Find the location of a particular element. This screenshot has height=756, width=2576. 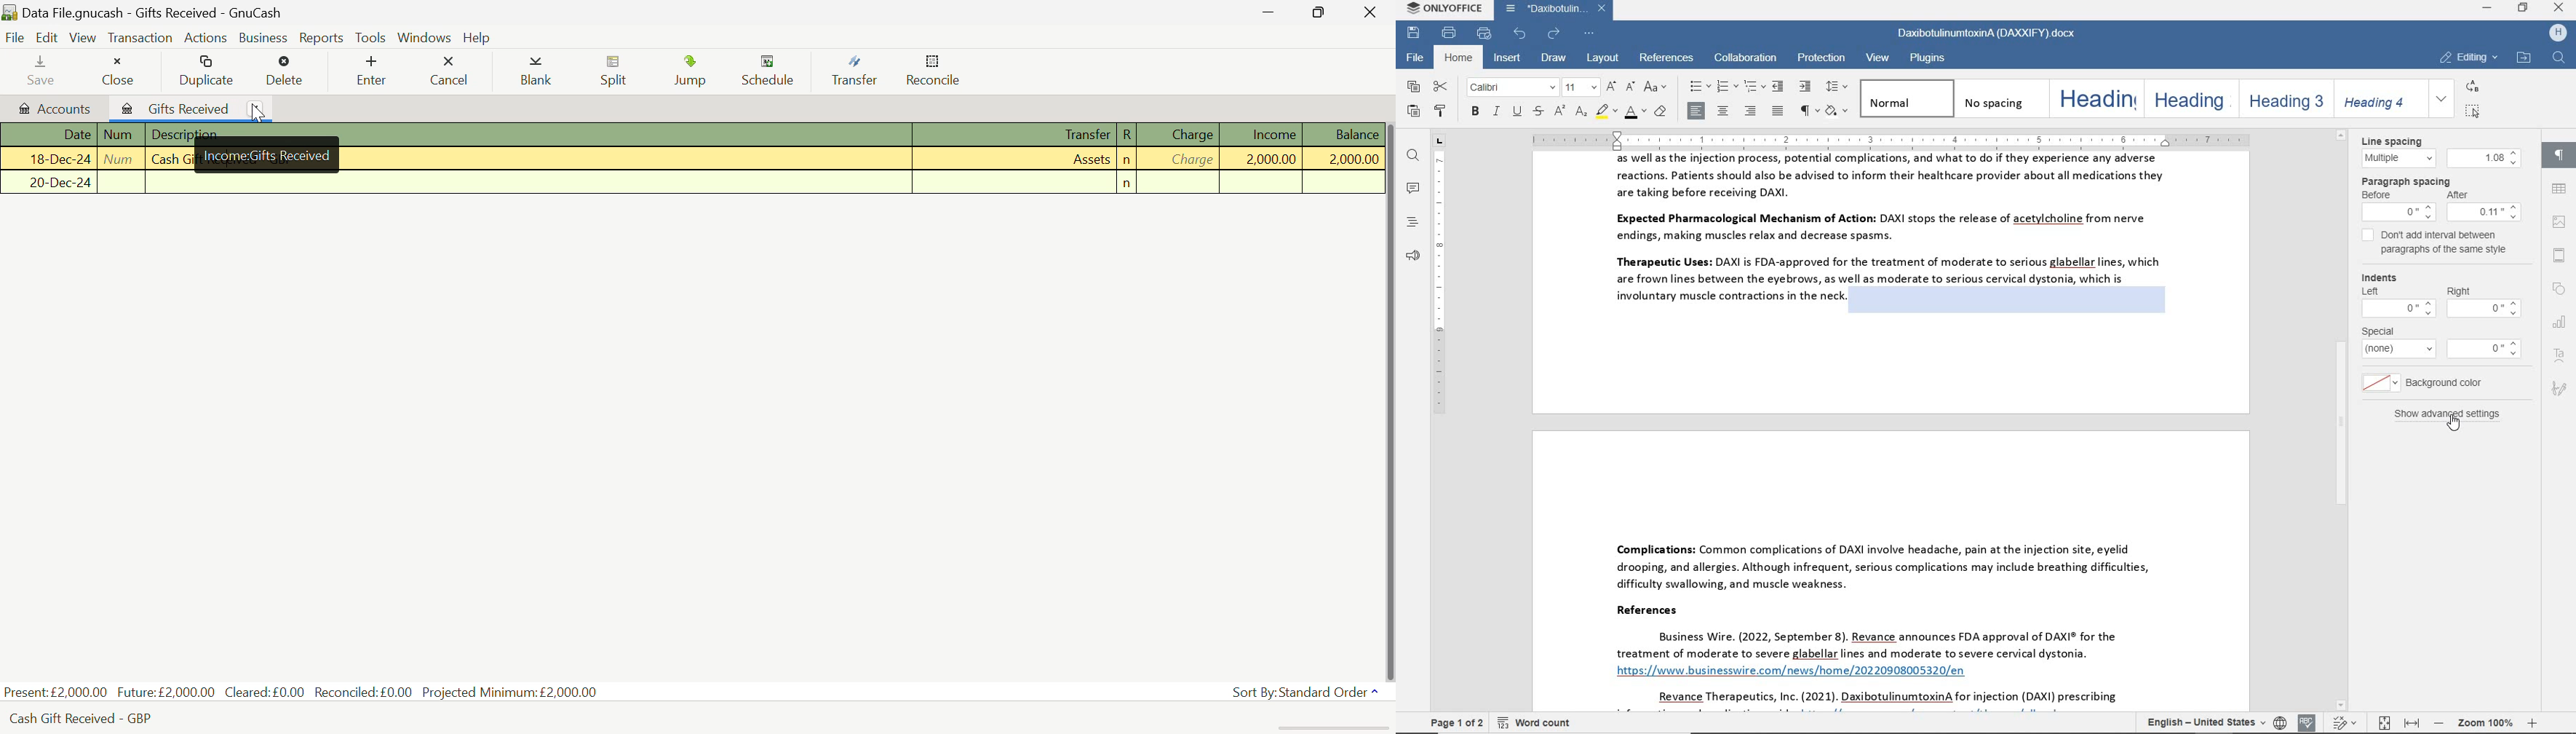

increase indent is located at coordinates (1806, 86).